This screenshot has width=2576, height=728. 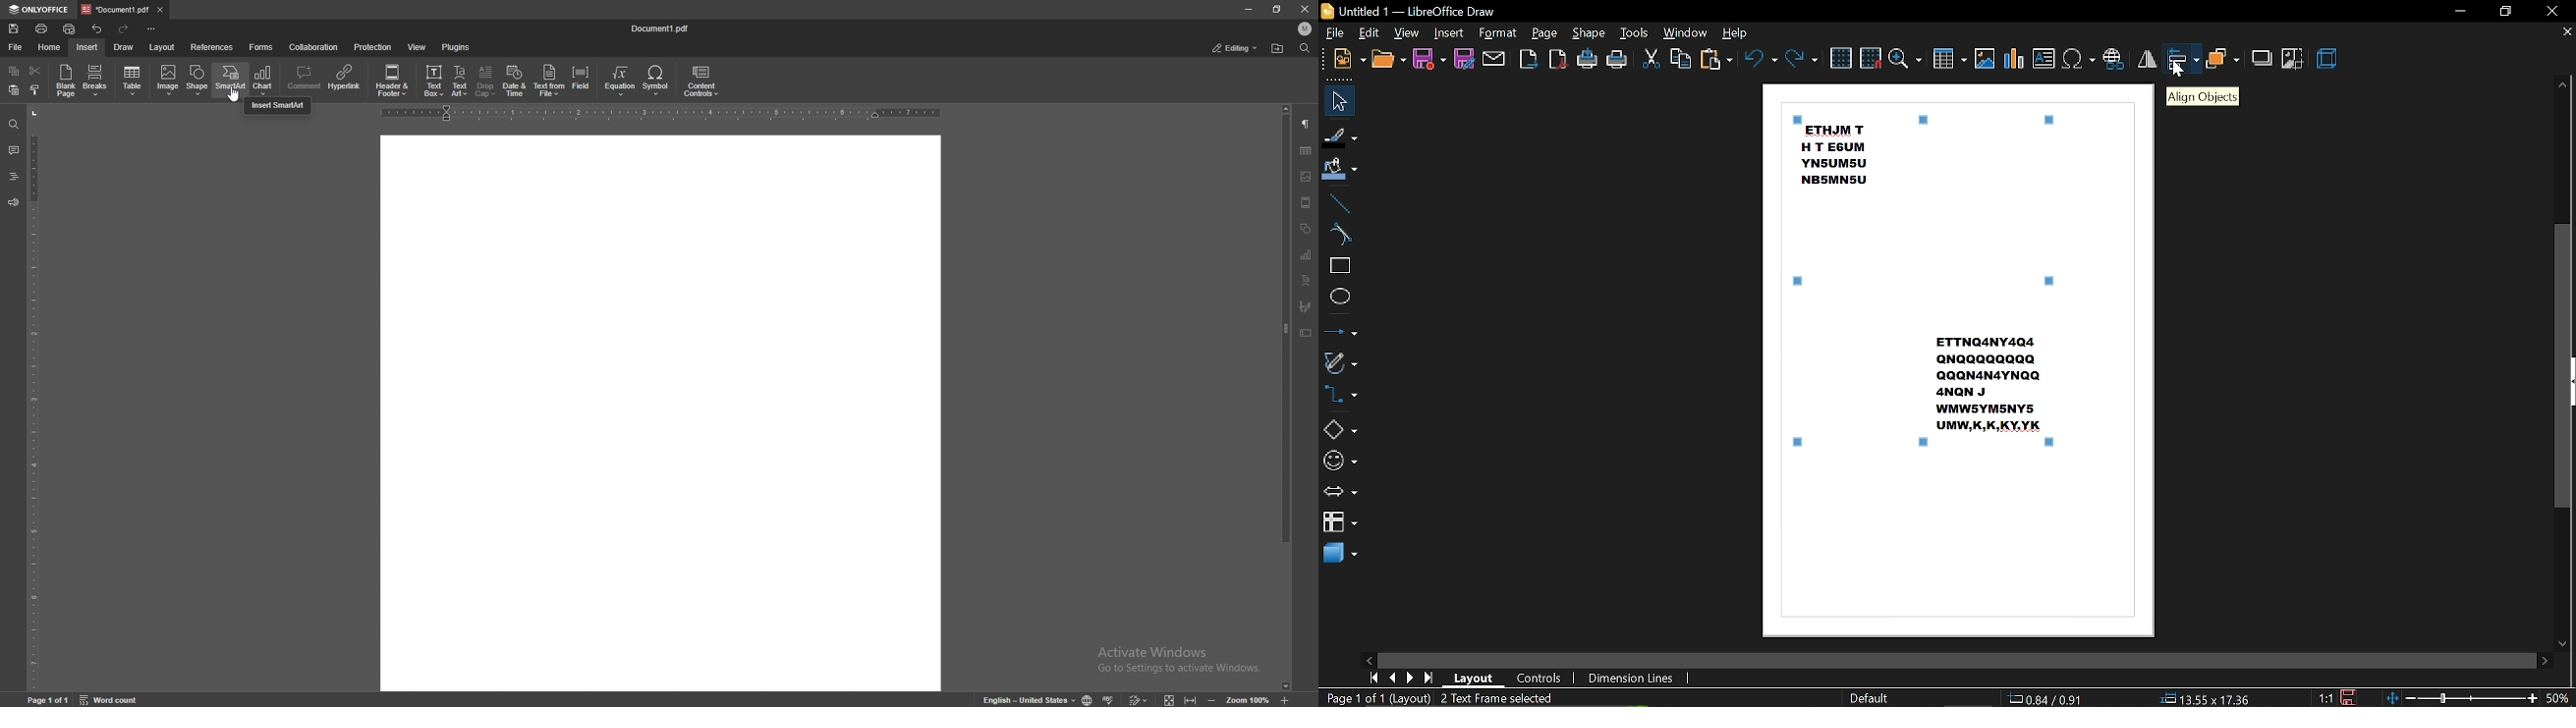 I want to click on print directly, so click(x=1588, y=60).